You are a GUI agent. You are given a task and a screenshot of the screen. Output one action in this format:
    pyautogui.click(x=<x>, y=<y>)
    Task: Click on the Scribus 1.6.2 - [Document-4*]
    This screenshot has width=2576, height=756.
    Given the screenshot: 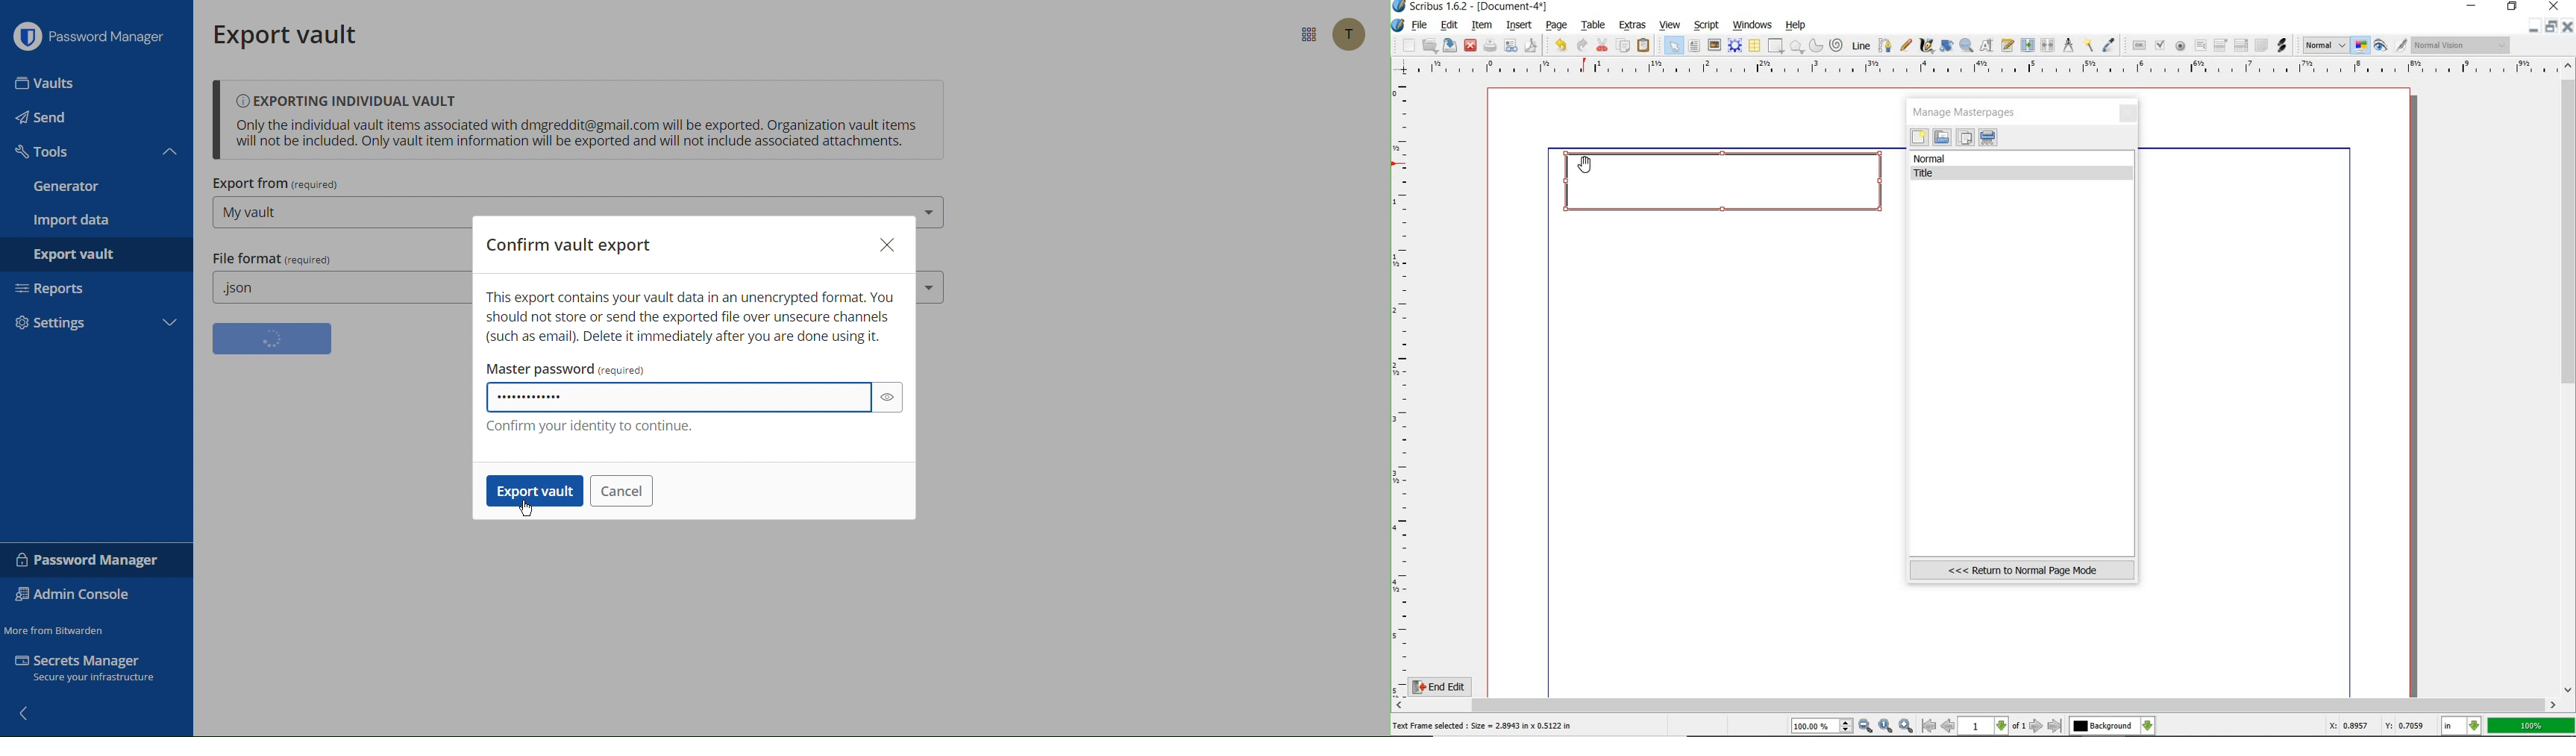 What is the action you would take?
    pyautogui.click(x=1471, y=7)
    